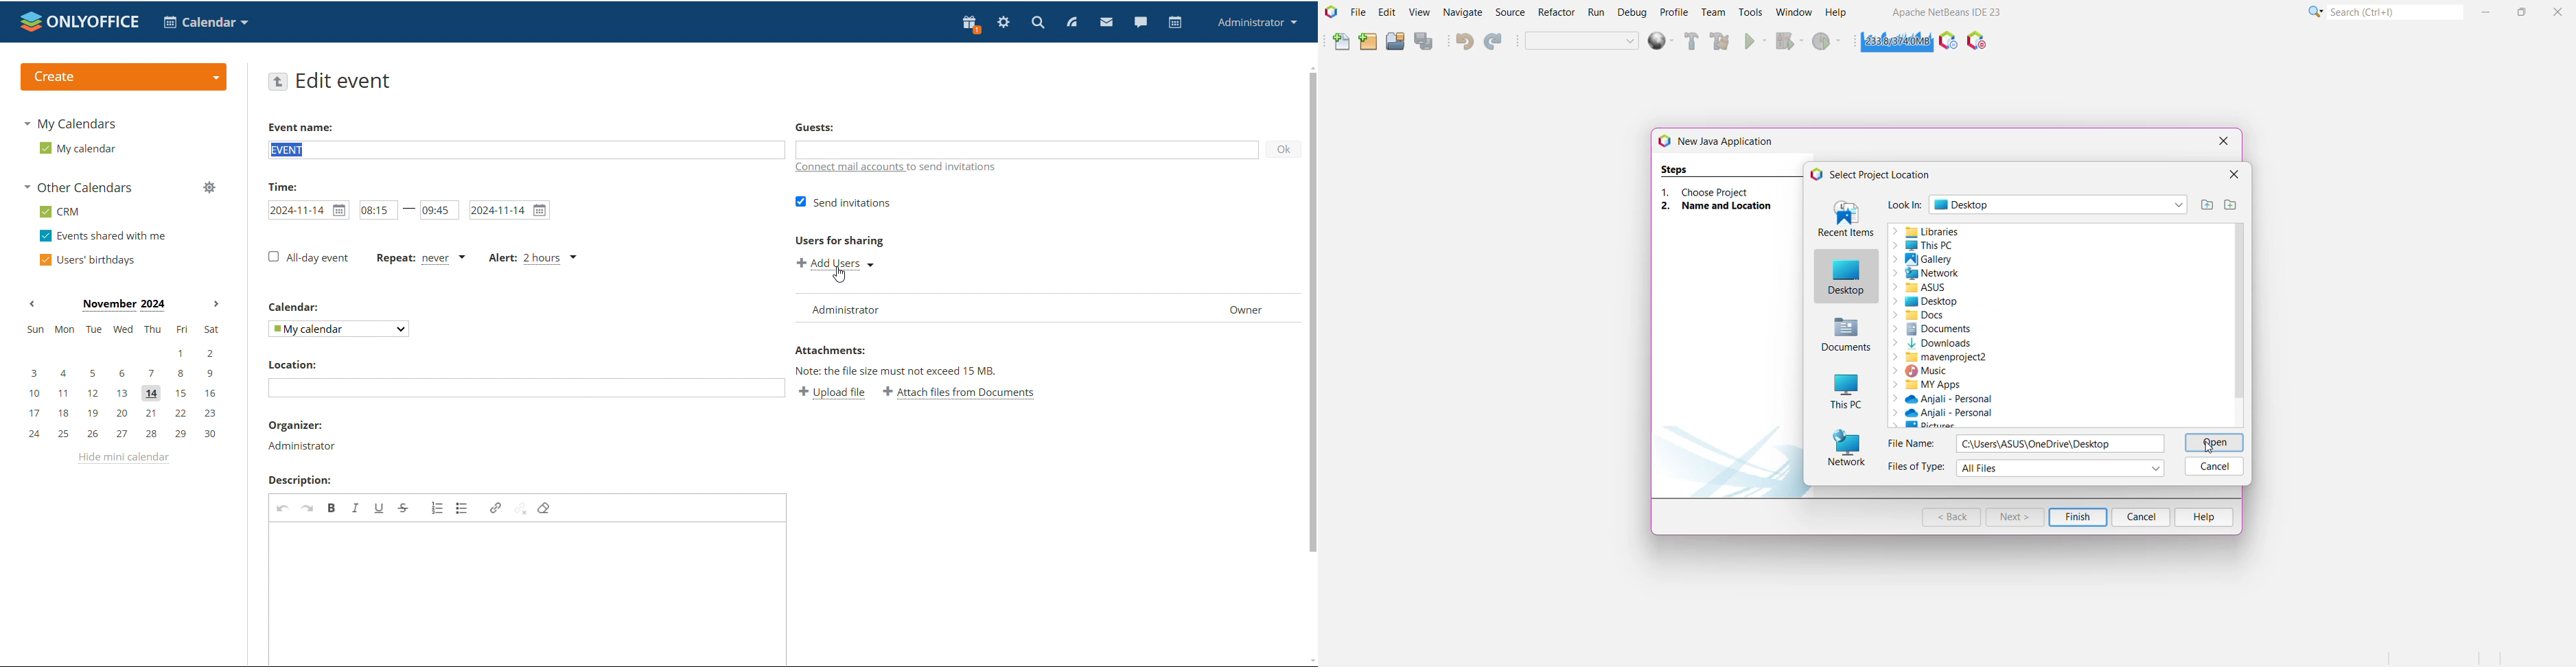 This screenshot has width=2576, height=672. What do you see at coordinates (1312, 312) in the screenshot?
I see `scrollbar` at bounding box center [1312, 312].